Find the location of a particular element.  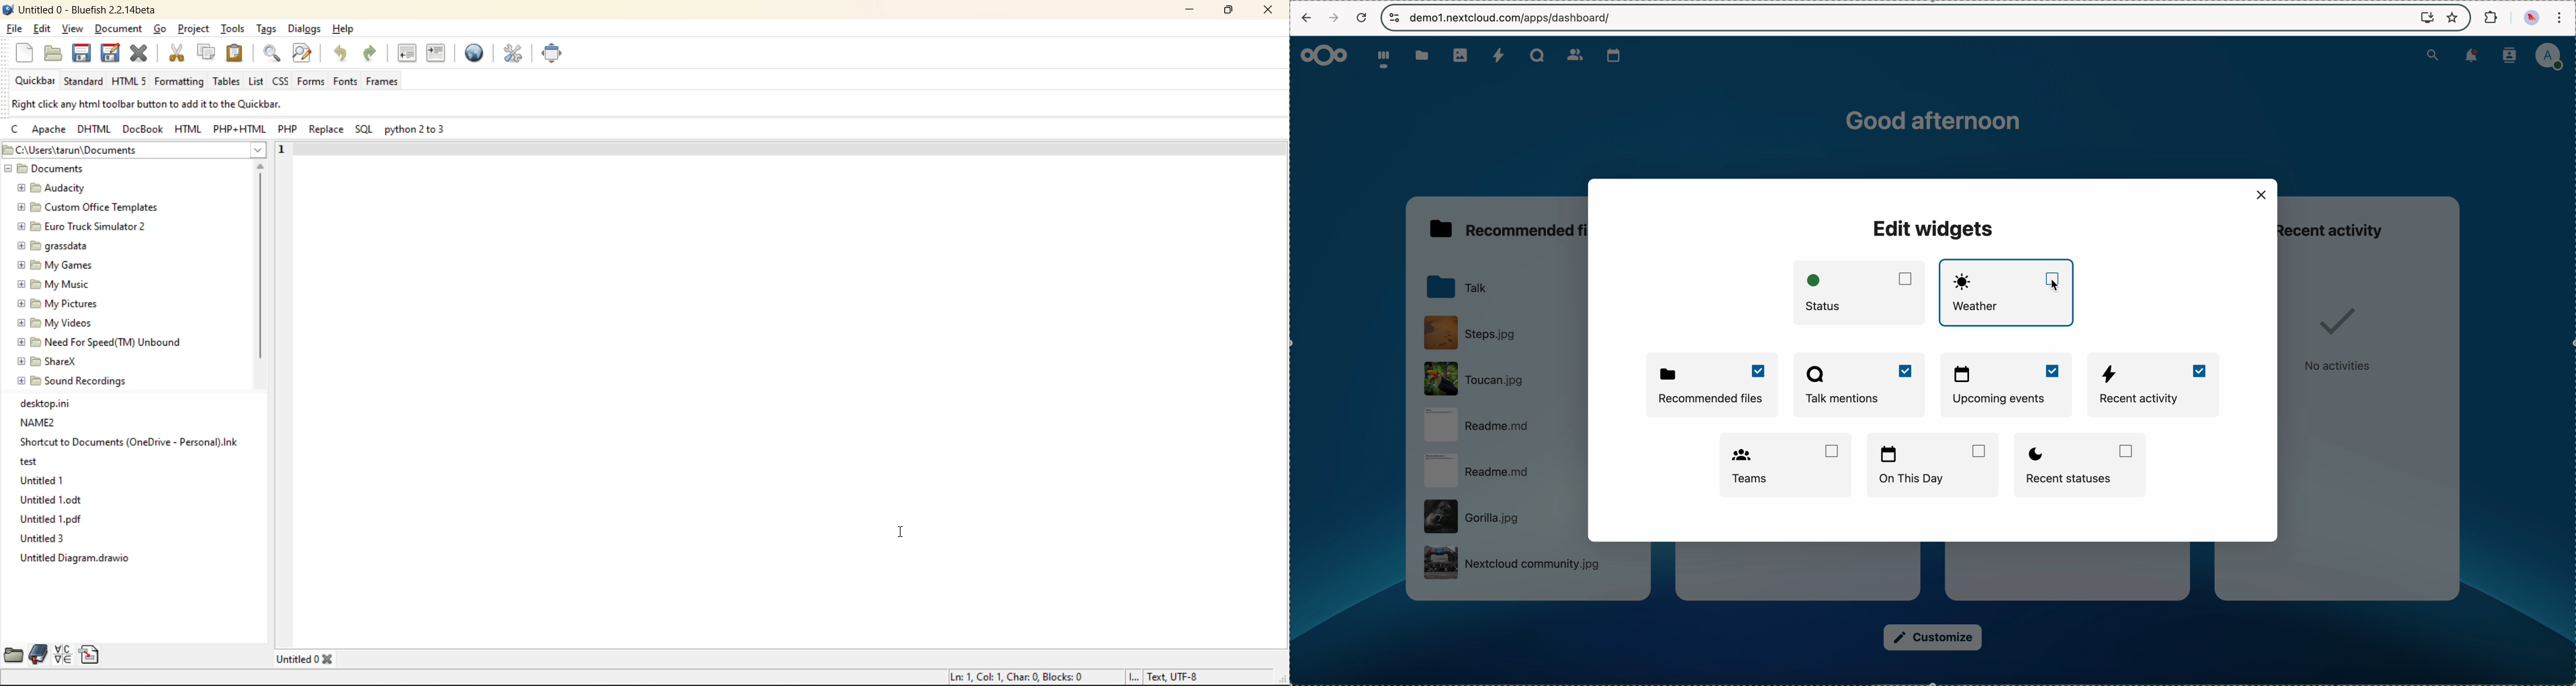

status is located at coordinates (1862, 292).